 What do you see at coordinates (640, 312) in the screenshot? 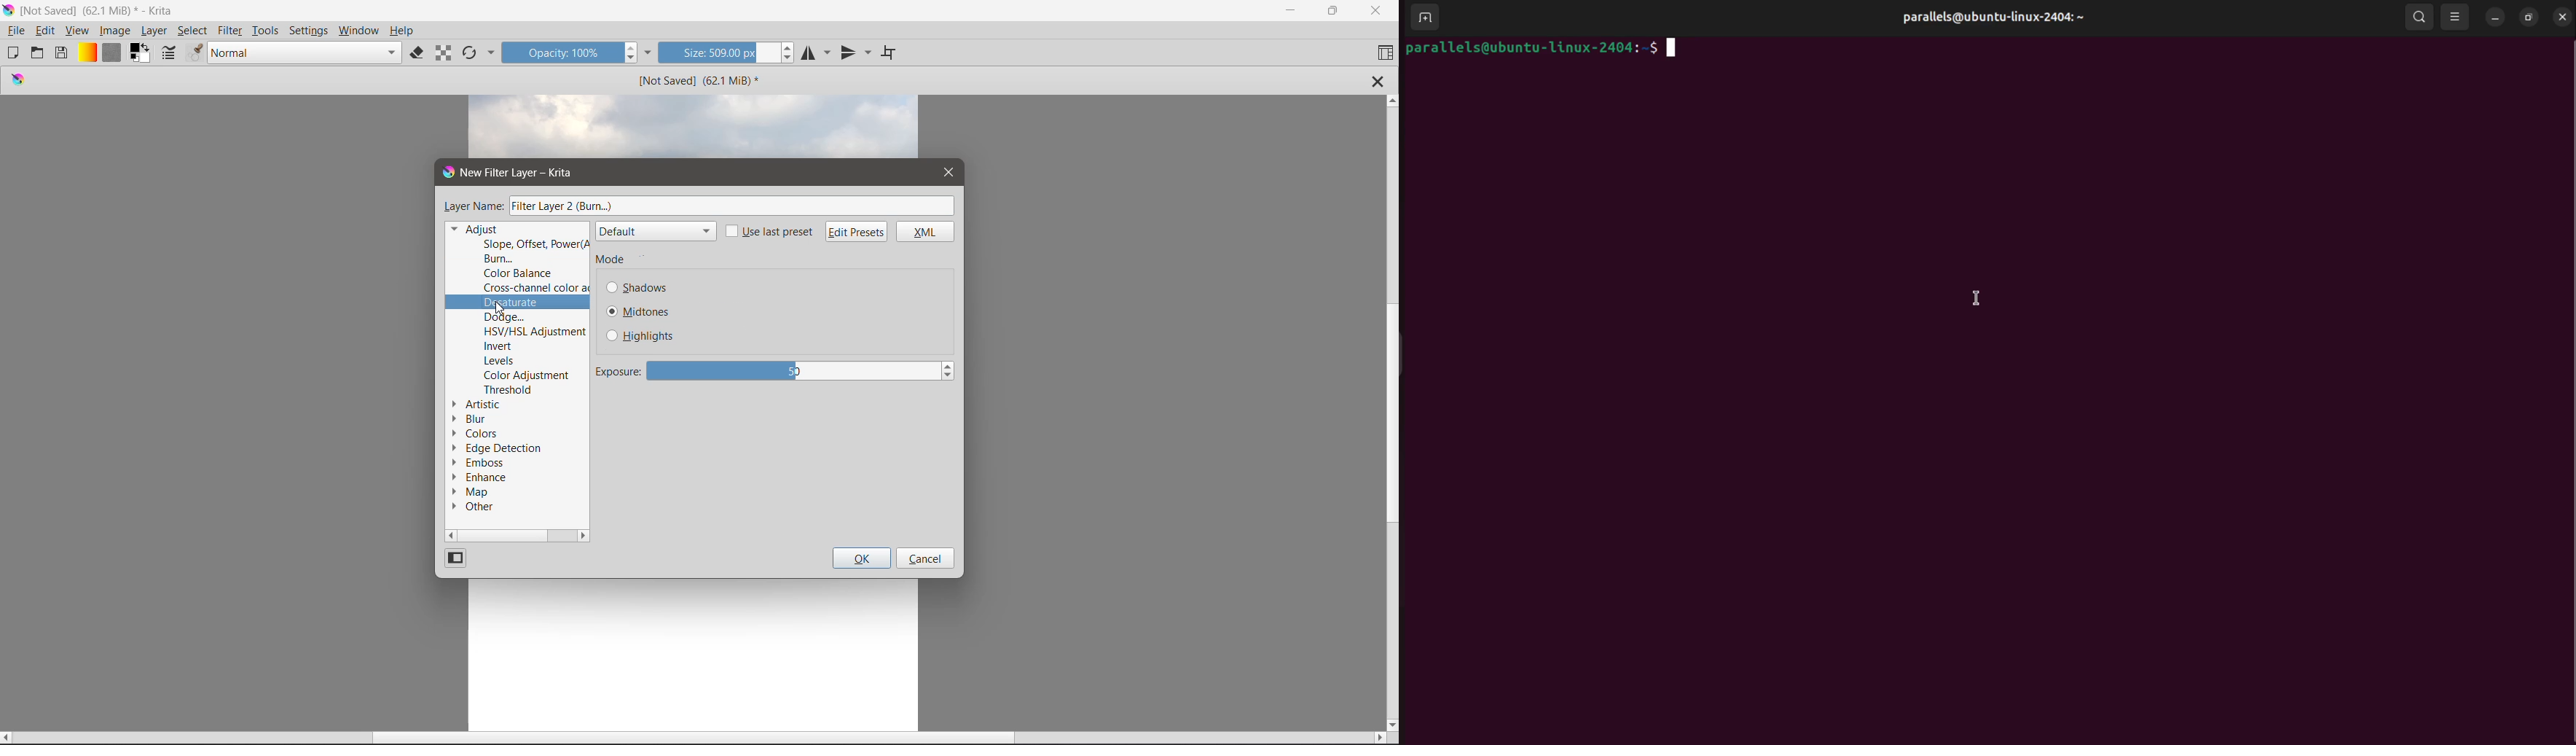
I see `Midtones` at bounding box center [640, 312].